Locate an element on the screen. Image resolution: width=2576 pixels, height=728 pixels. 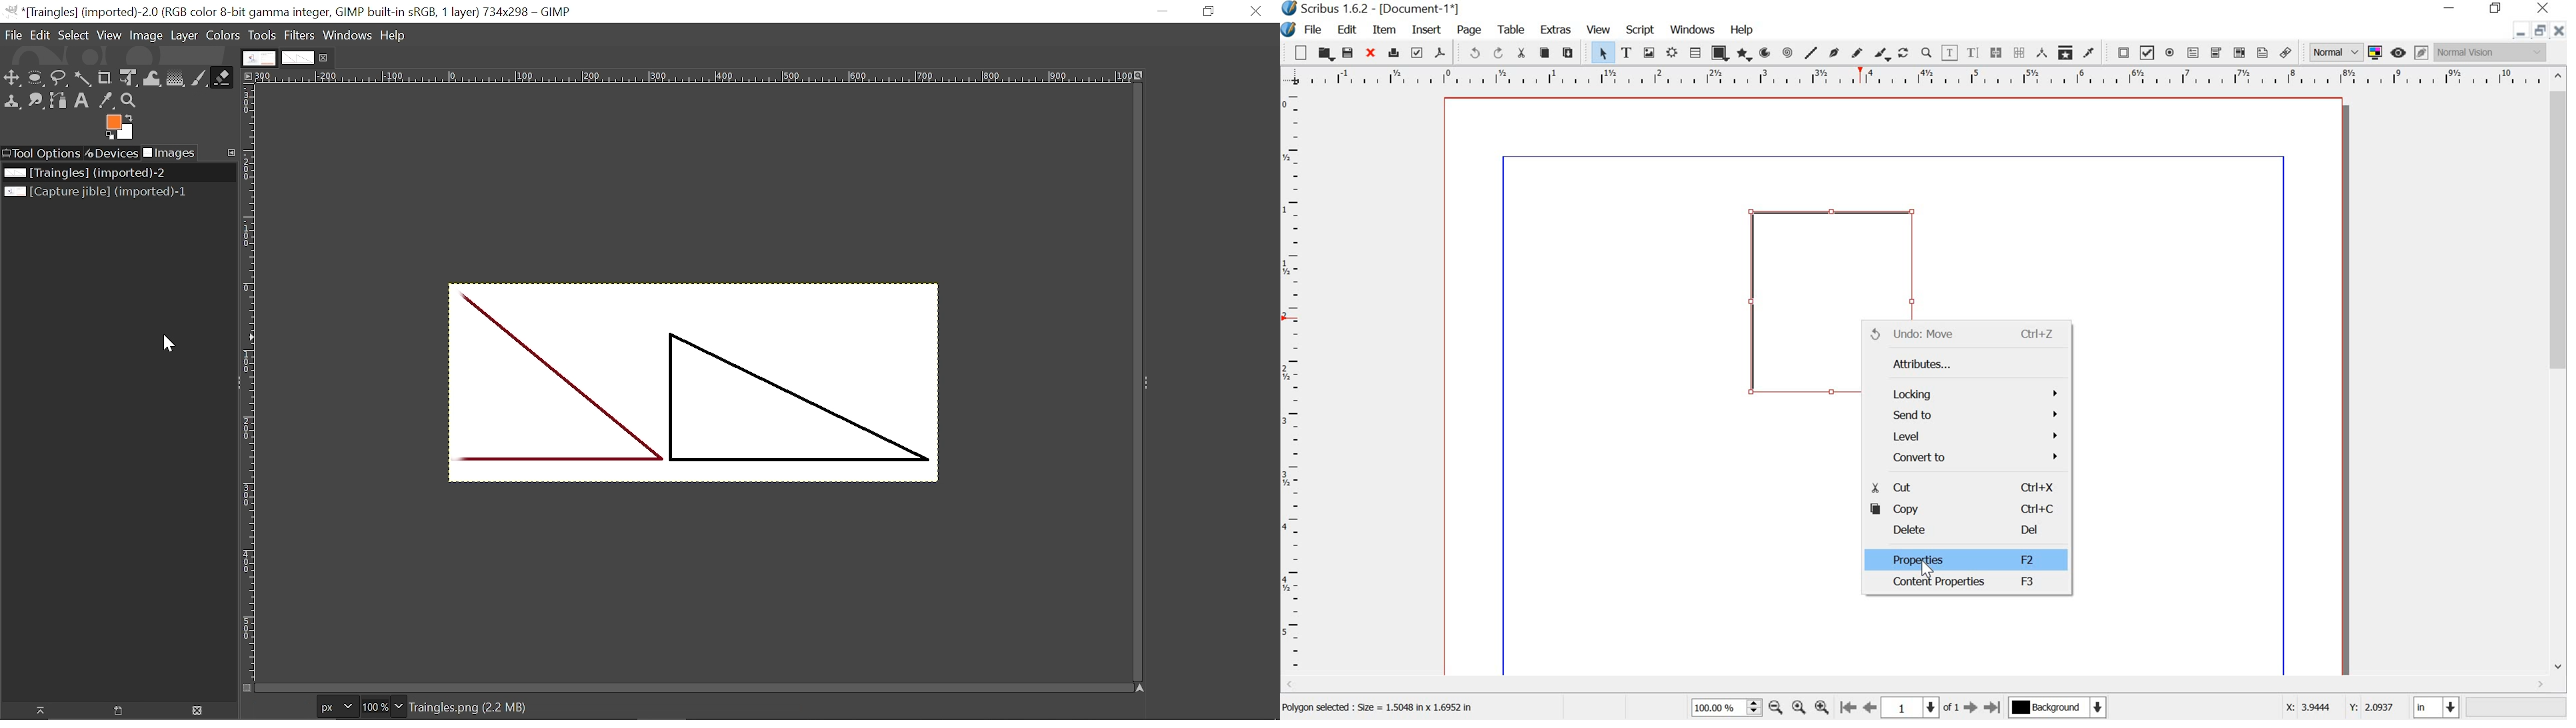
calligraphic line is located at coordinates (1883, 55).